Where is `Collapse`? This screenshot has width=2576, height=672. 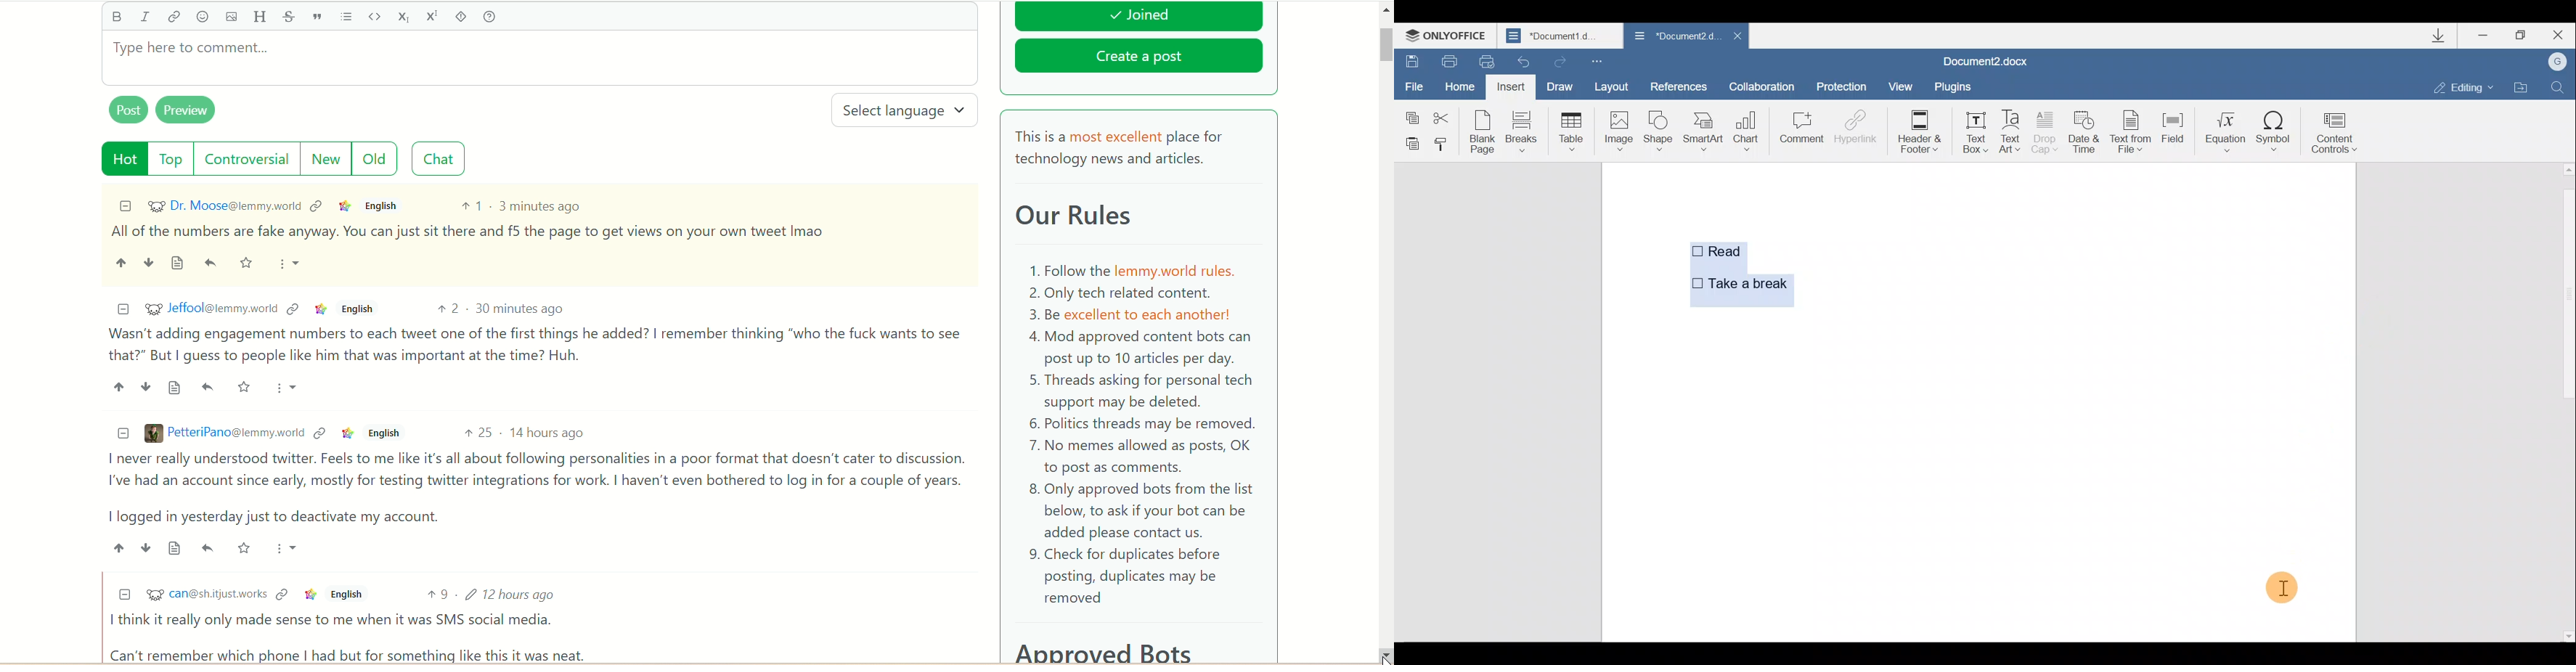
Collapse is located at coordinates (124, 433).